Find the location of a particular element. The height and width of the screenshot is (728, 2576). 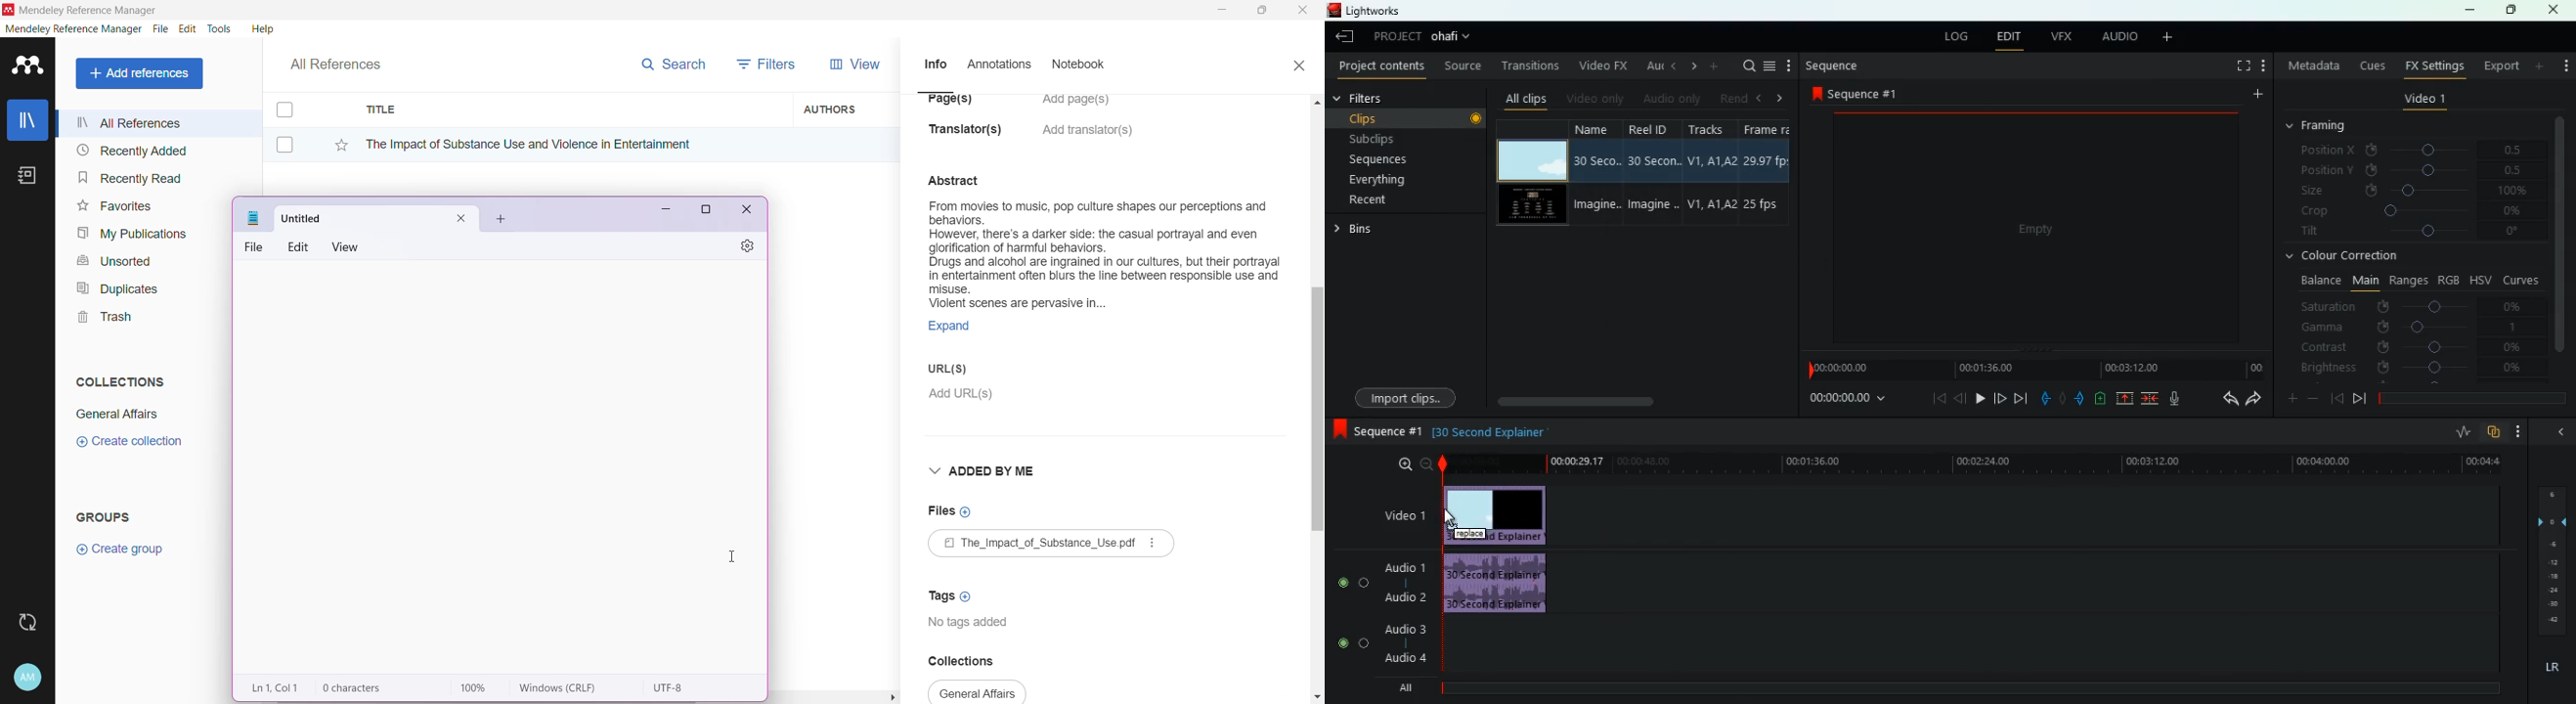

brightness is located at coordinates (2413, 369).